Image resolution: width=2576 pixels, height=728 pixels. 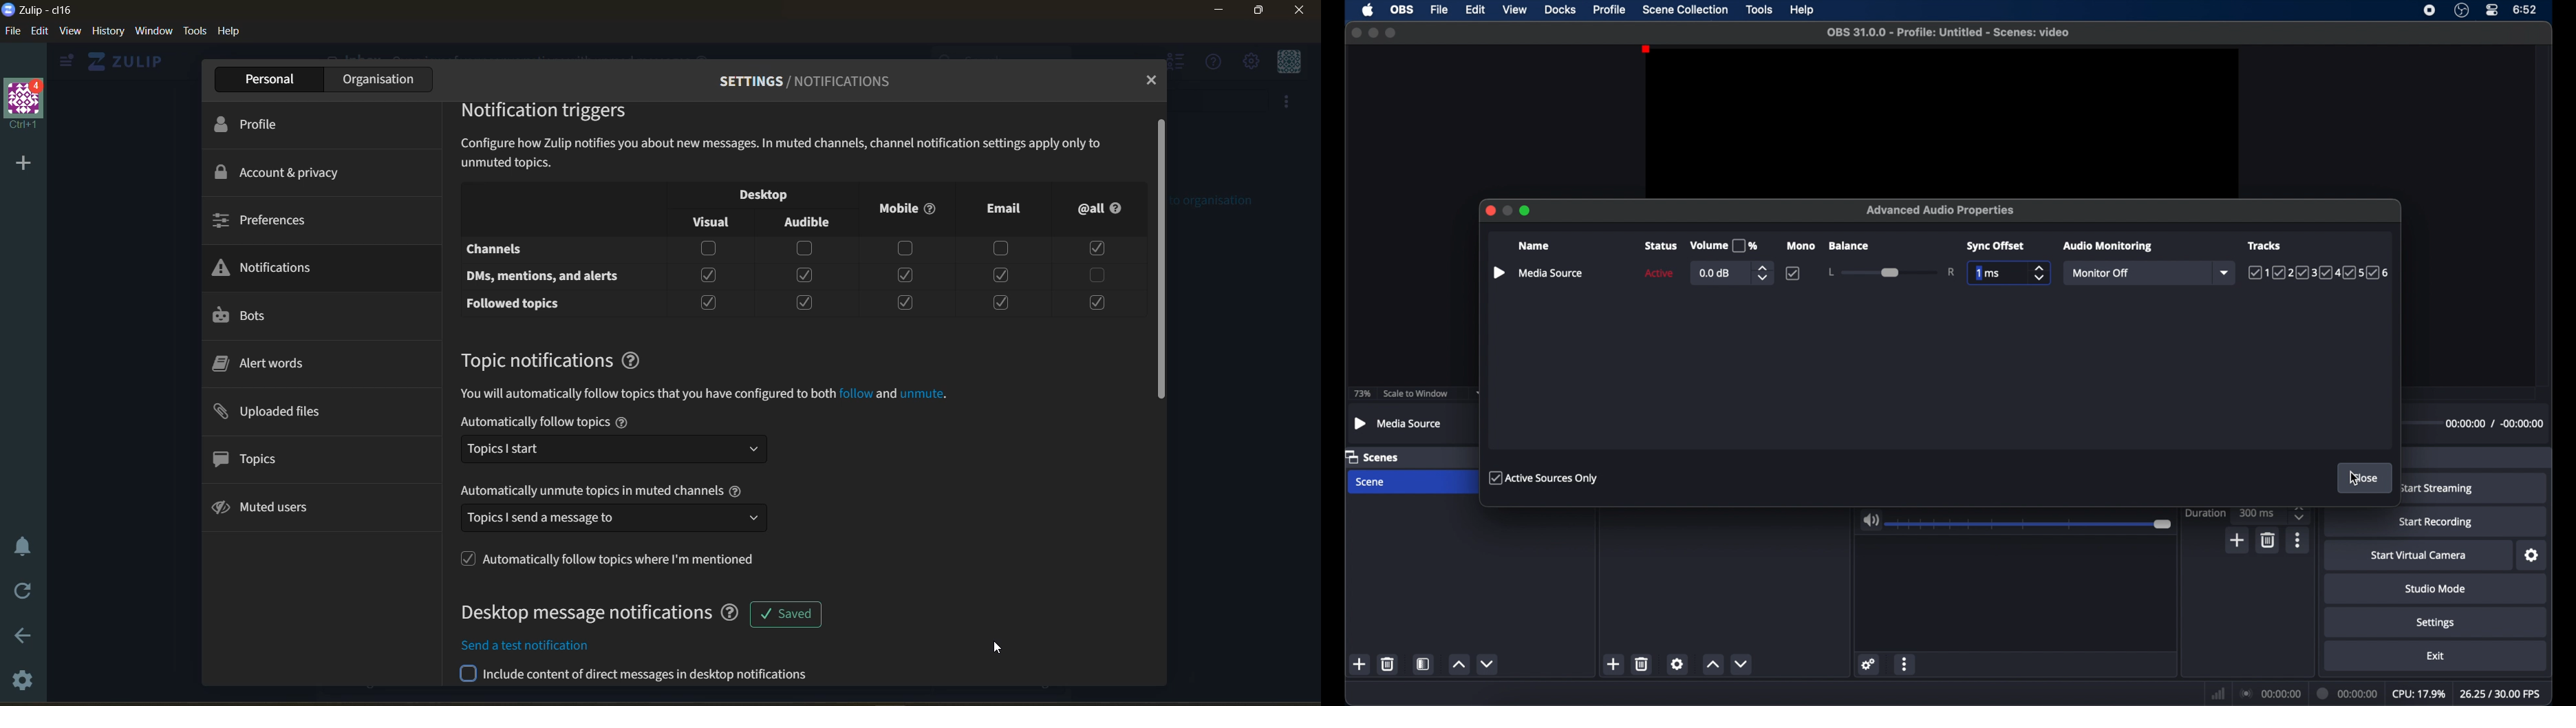 What do you see at coordinates (2263, 246) in the screenshot?
I see `tracks` at bounding box center [2263, 246].